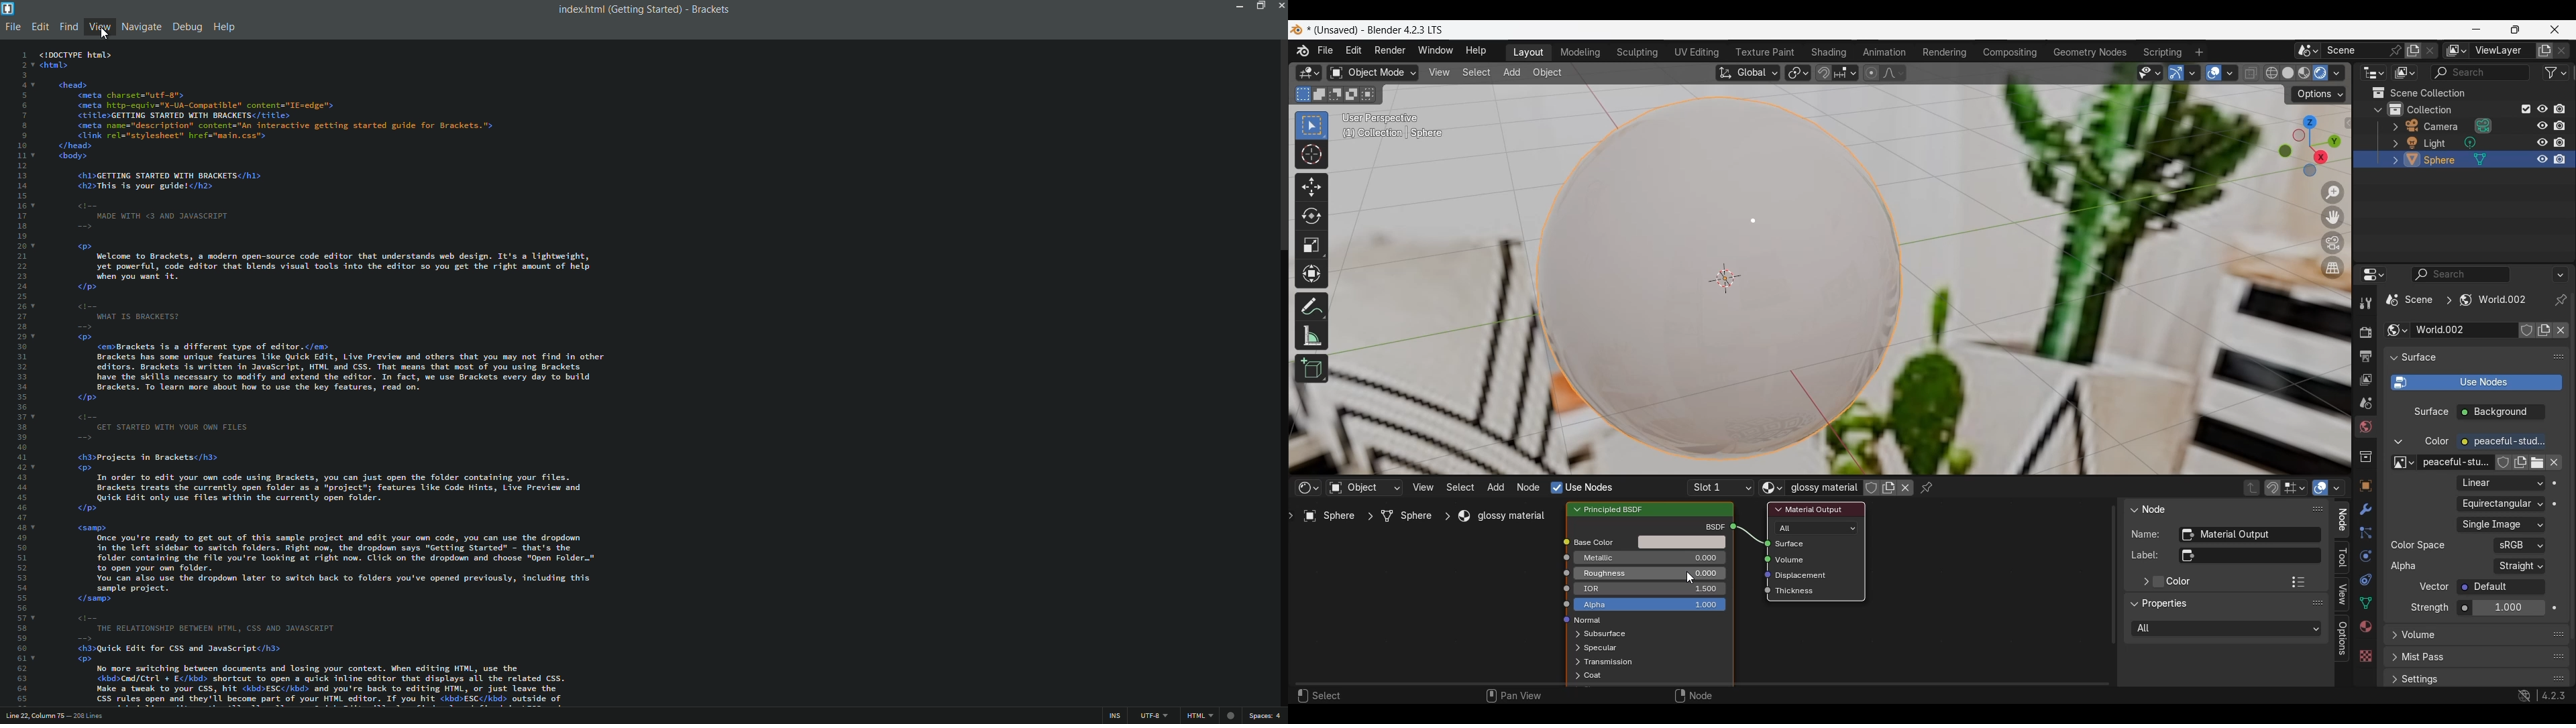 The height and width of the screenshot is (728, 2576). I want to click on Collapse principled BSDF, so click(1577, 509).